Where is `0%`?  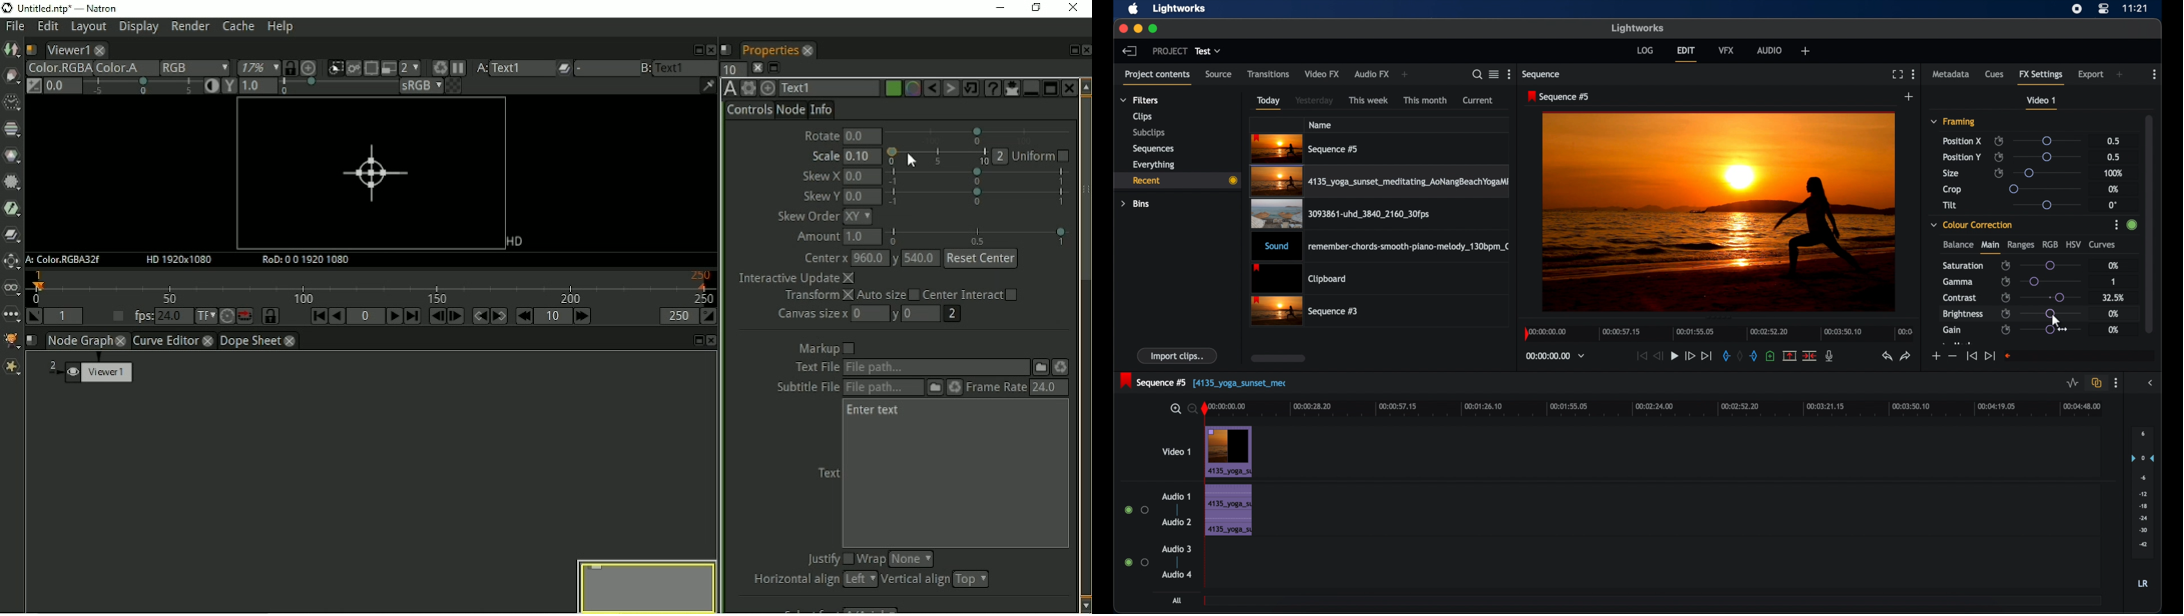 0% is located at coordinates (2113, 265).